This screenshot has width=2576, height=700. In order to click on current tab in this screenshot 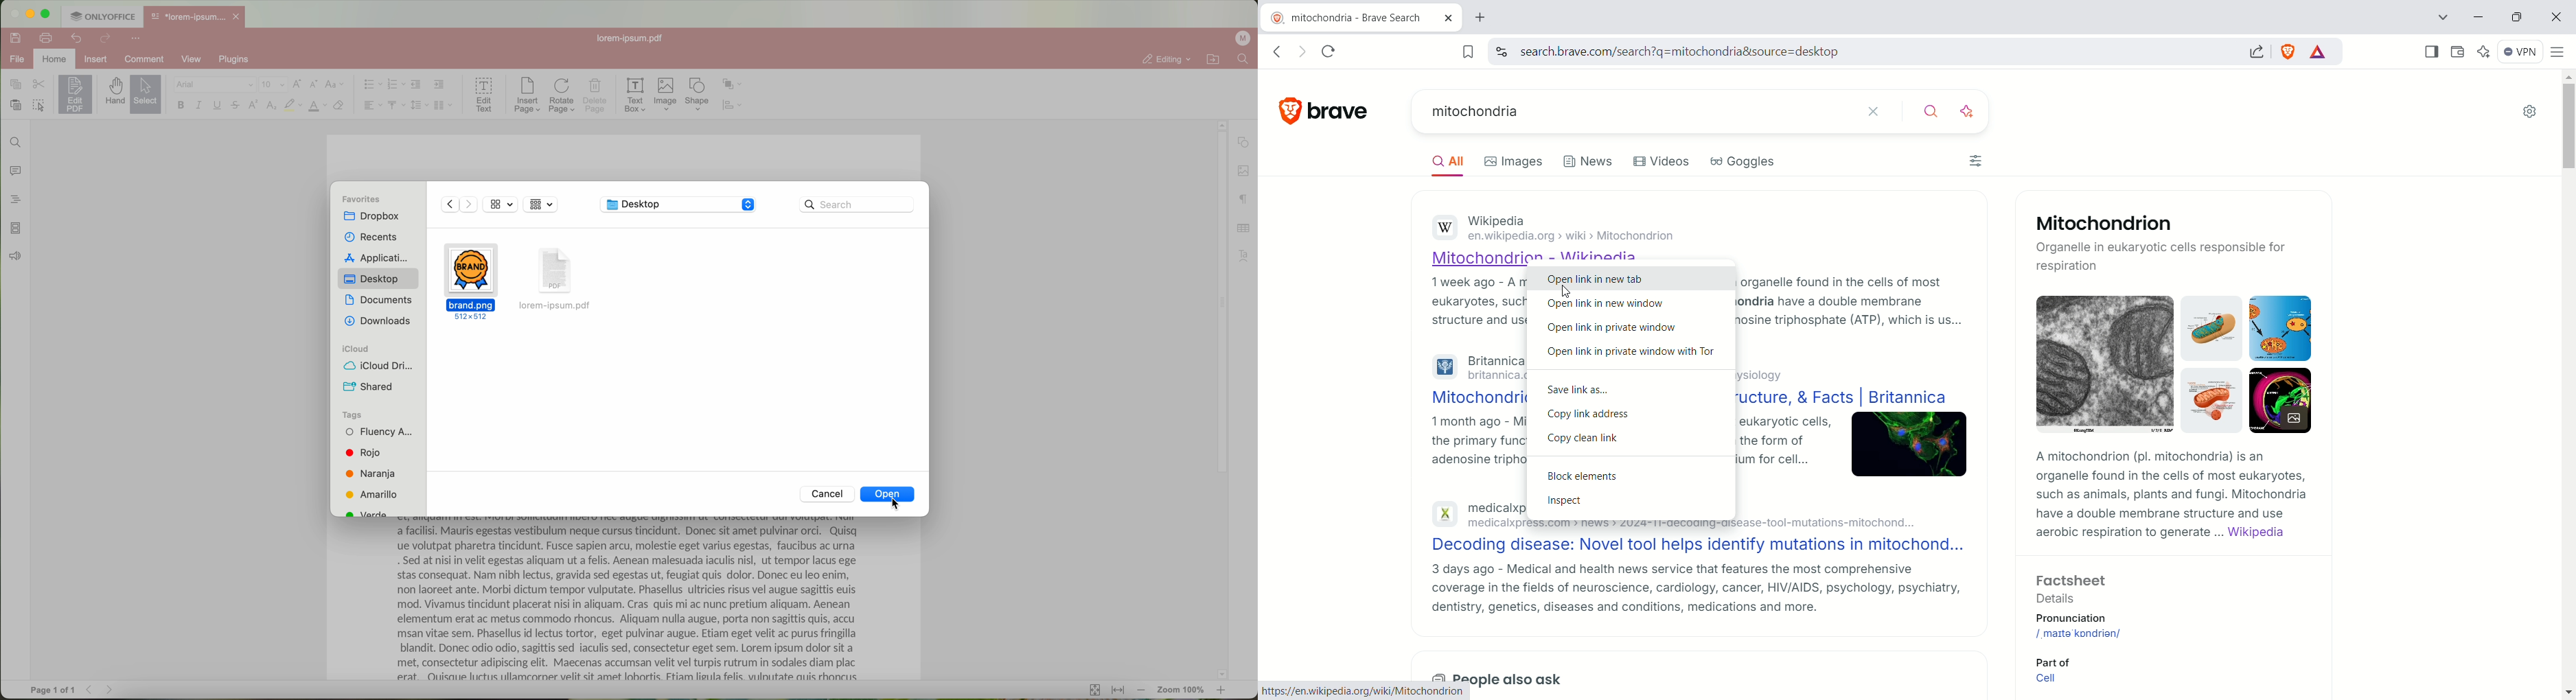, I will do `click(1342, 18)`.